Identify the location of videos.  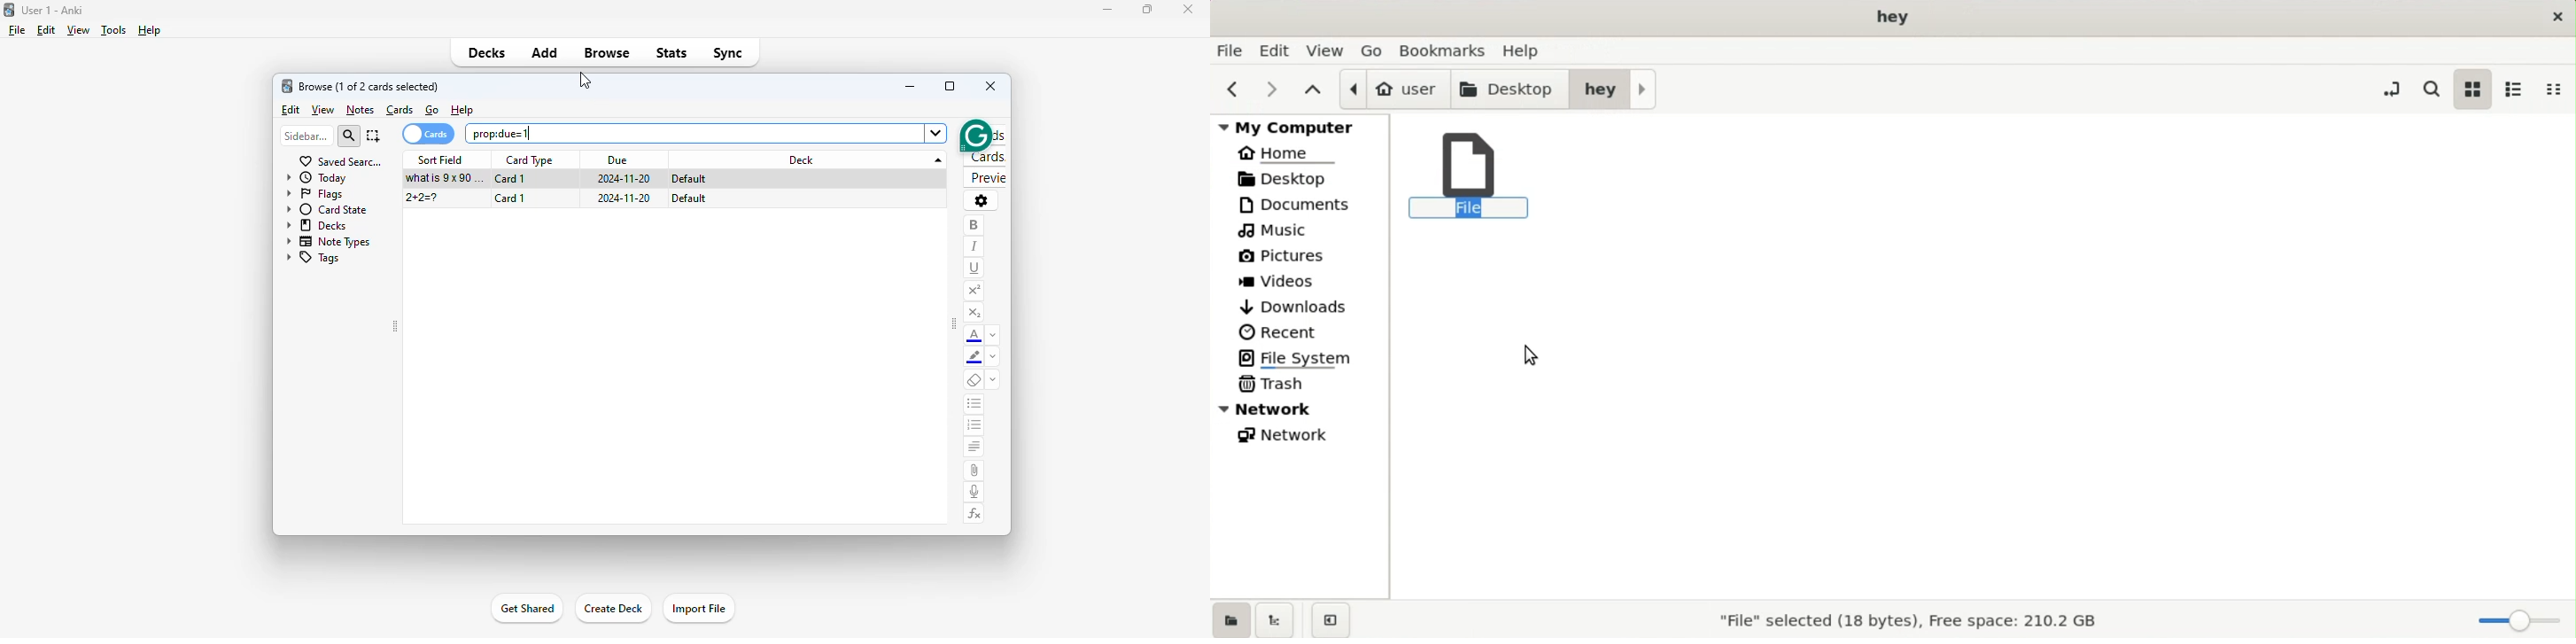
(1283, 283).